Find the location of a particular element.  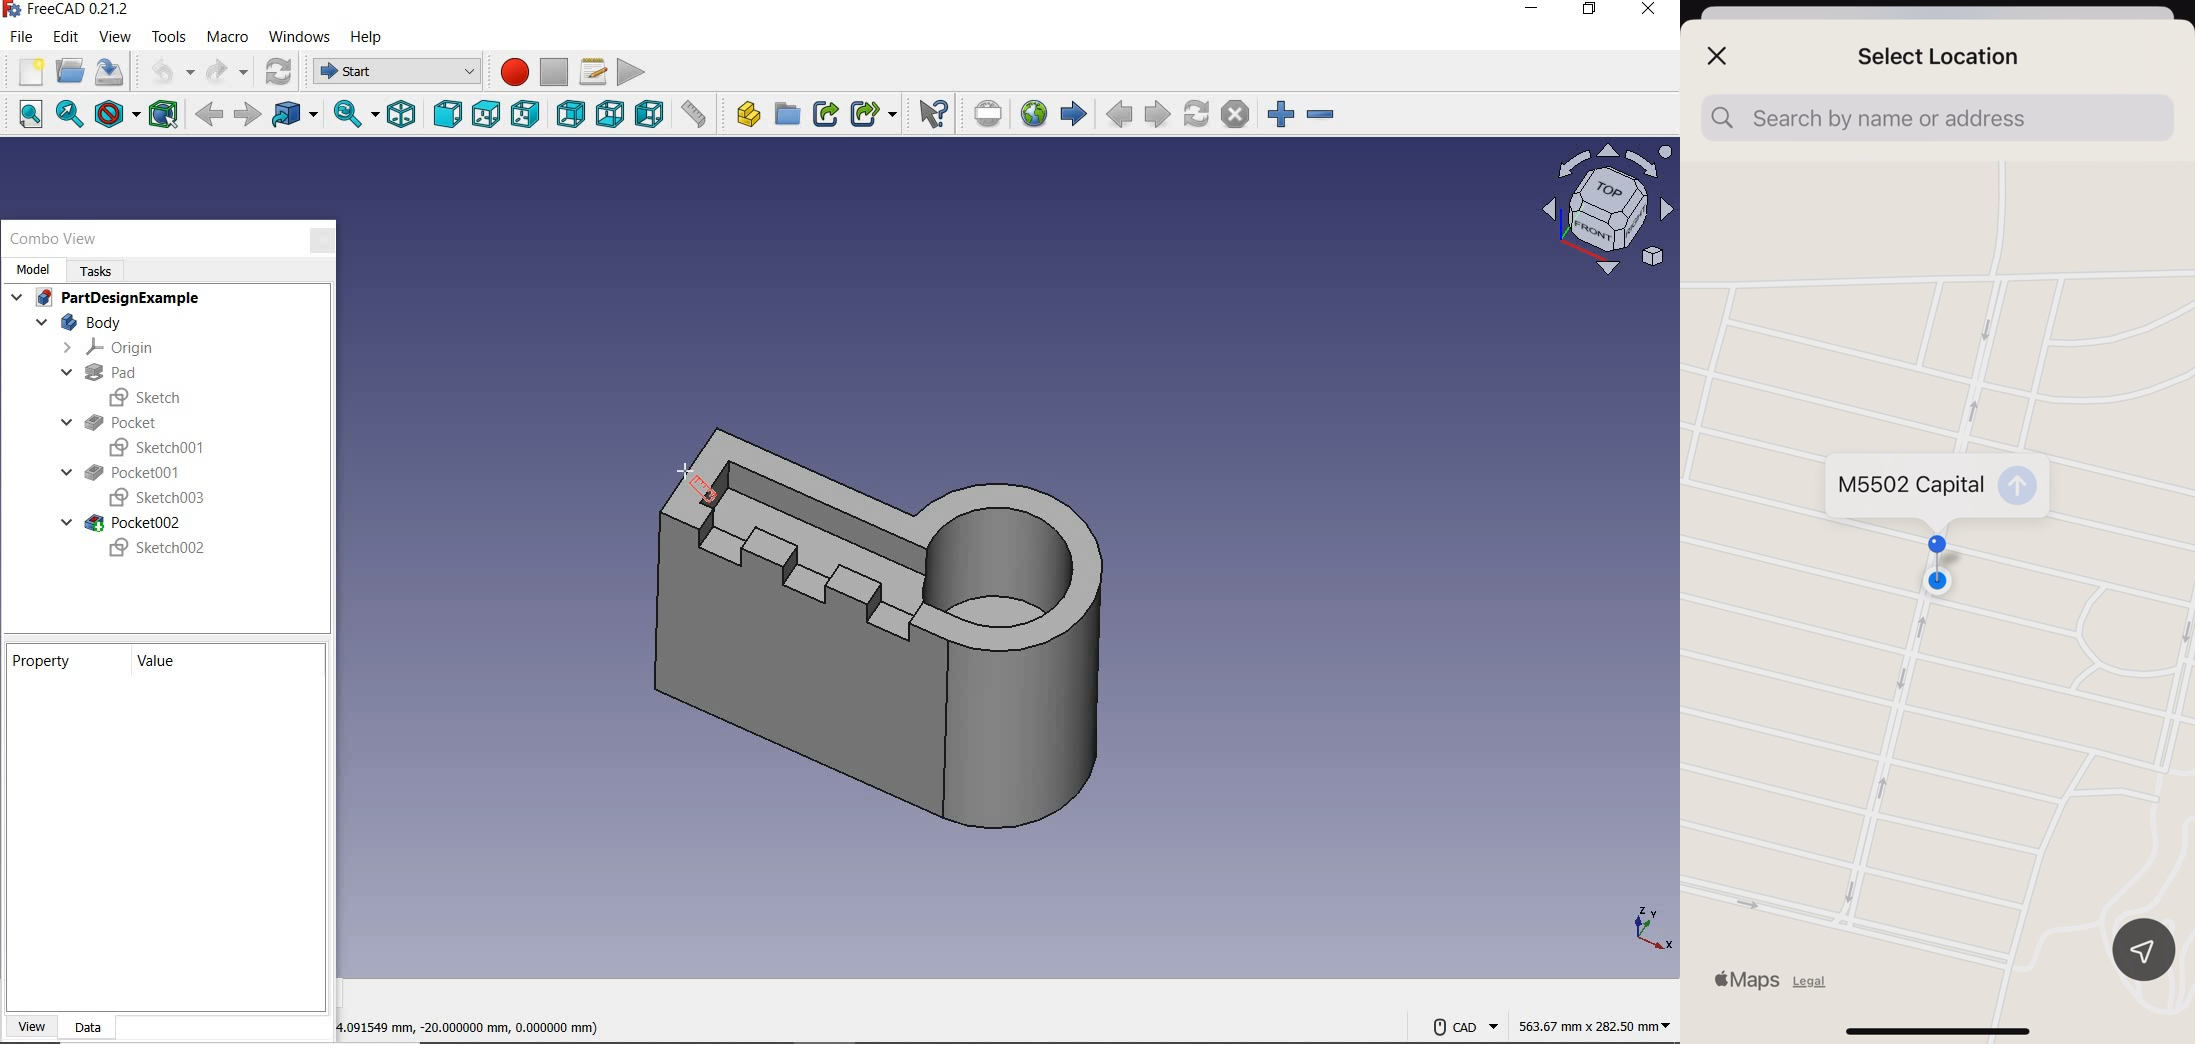

CLOSE is located at coordinates (322, 241).